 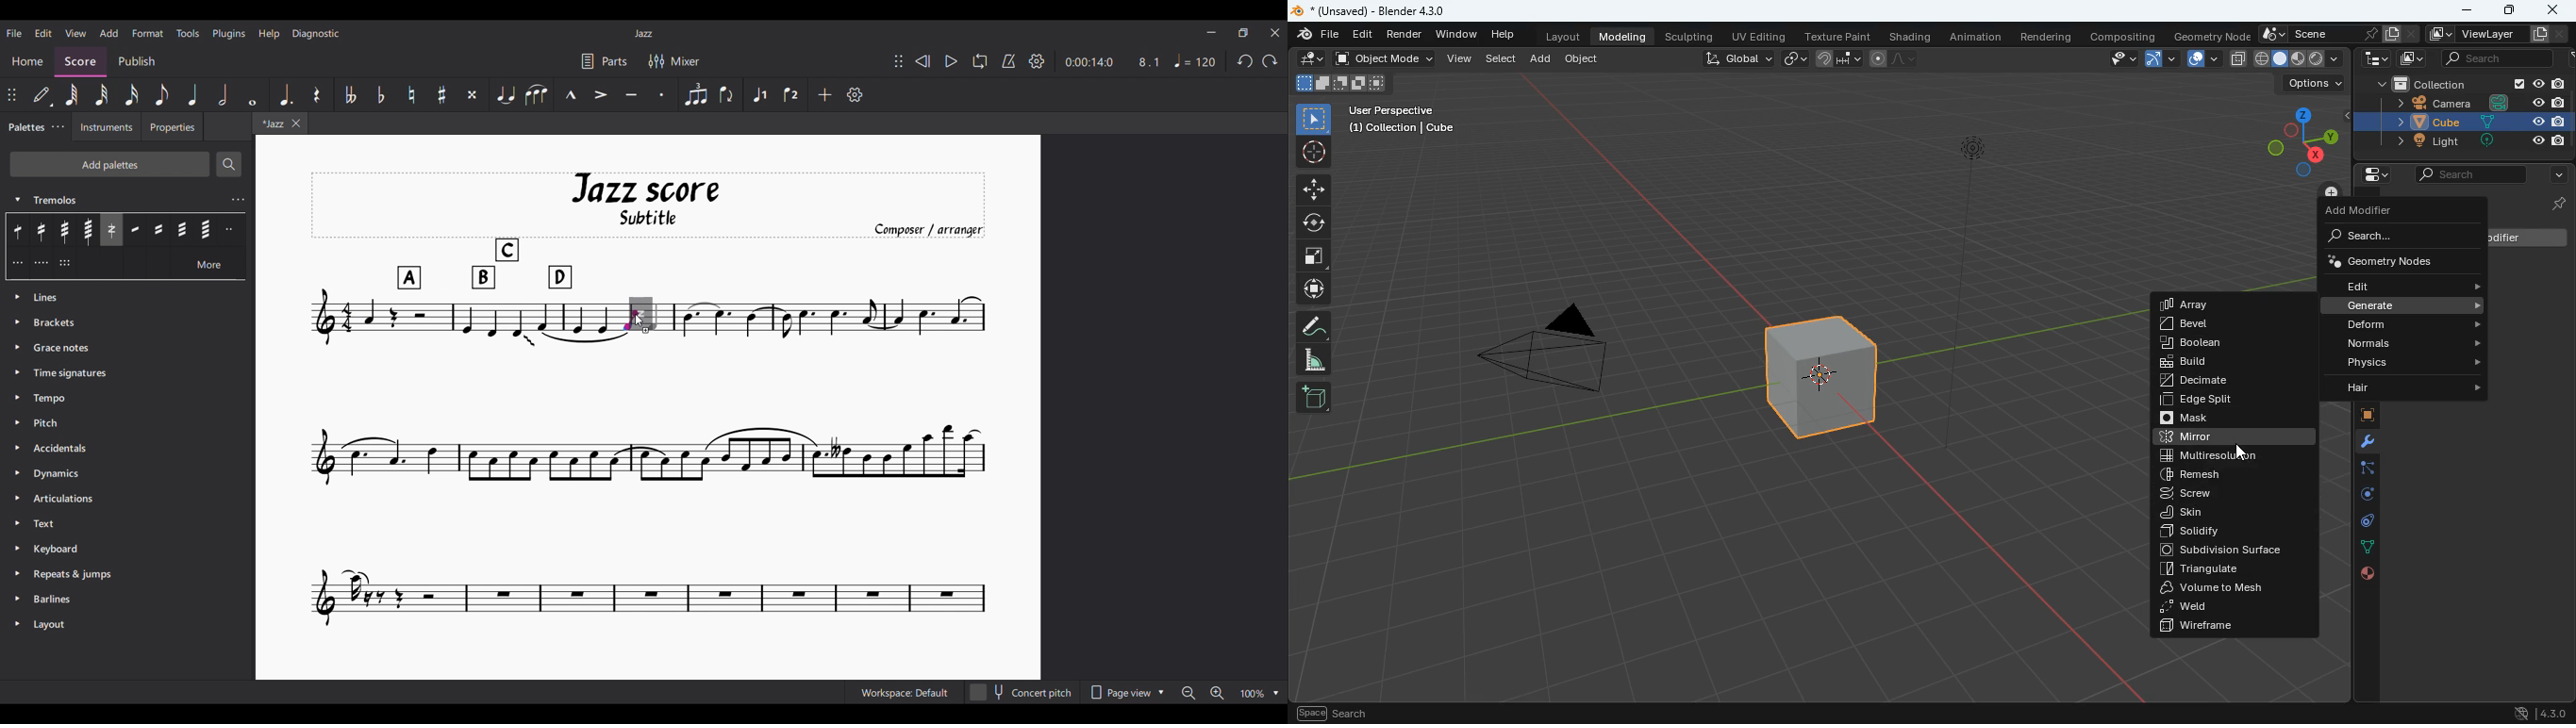 I want to click on Tuplet, so click(x=696, y=94).